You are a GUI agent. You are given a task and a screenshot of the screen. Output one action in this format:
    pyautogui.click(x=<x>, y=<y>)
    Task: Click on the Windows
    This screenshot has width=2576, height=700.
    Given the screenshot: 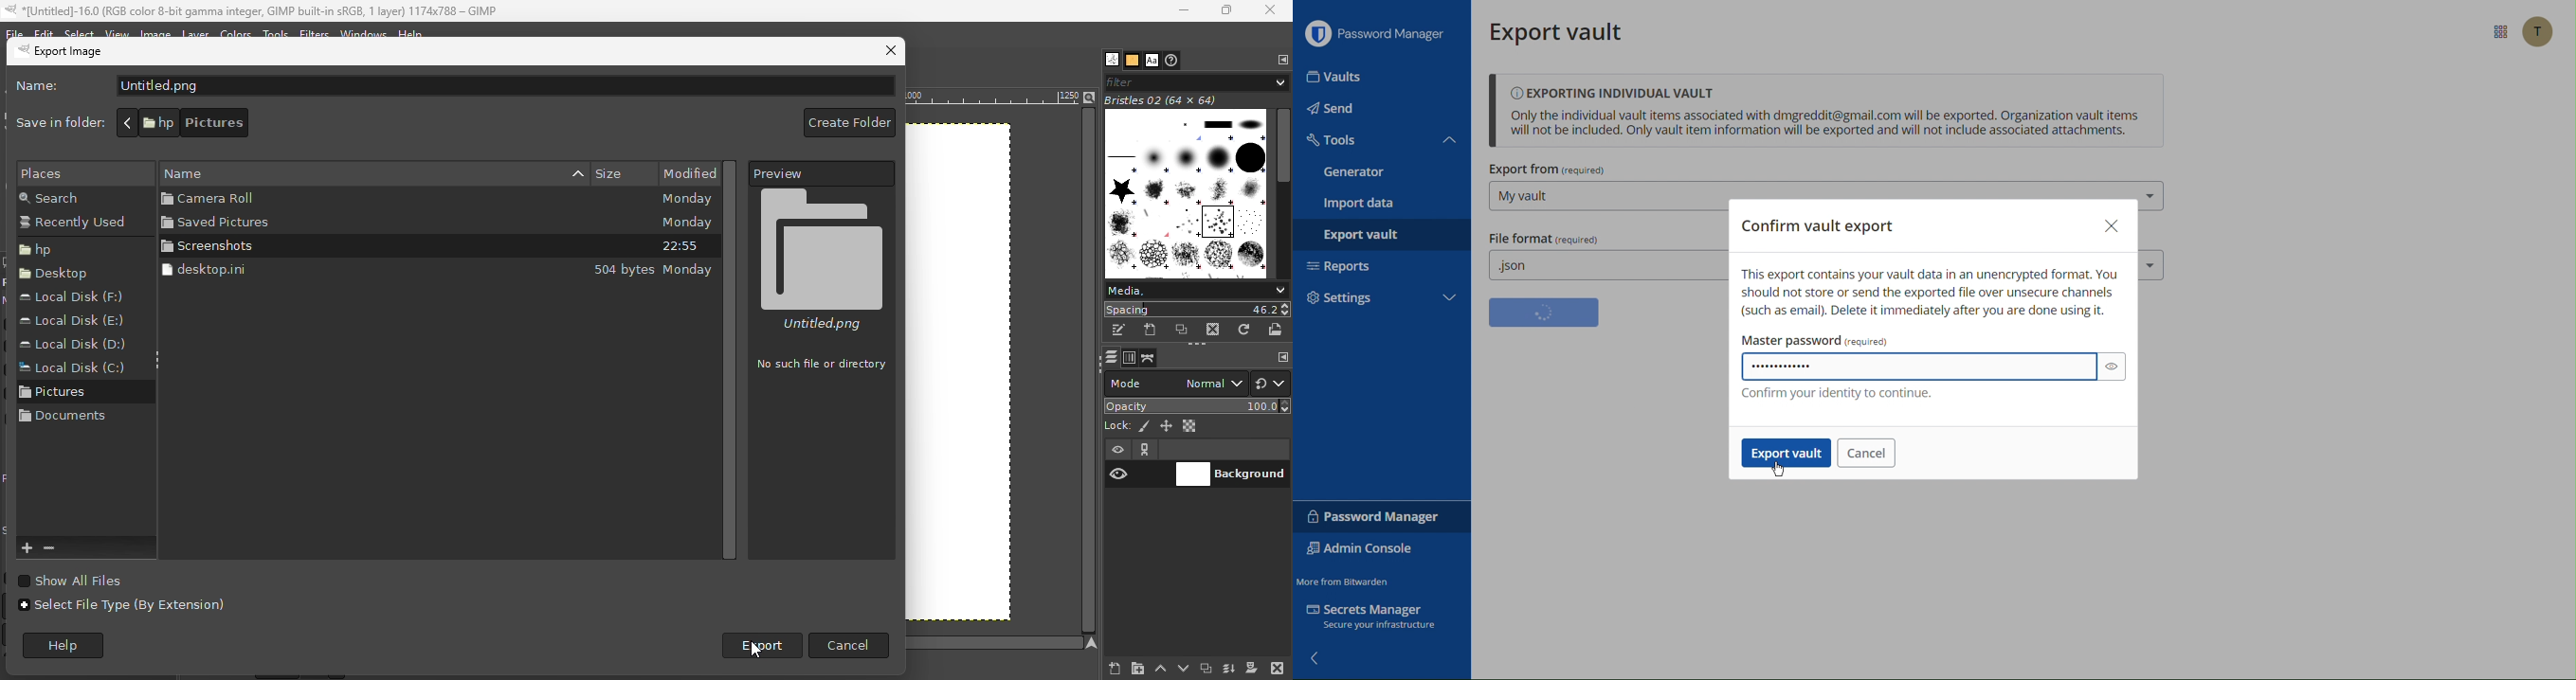 What is the action you would take?
    pyautogui.click(x=364, y=33)
    